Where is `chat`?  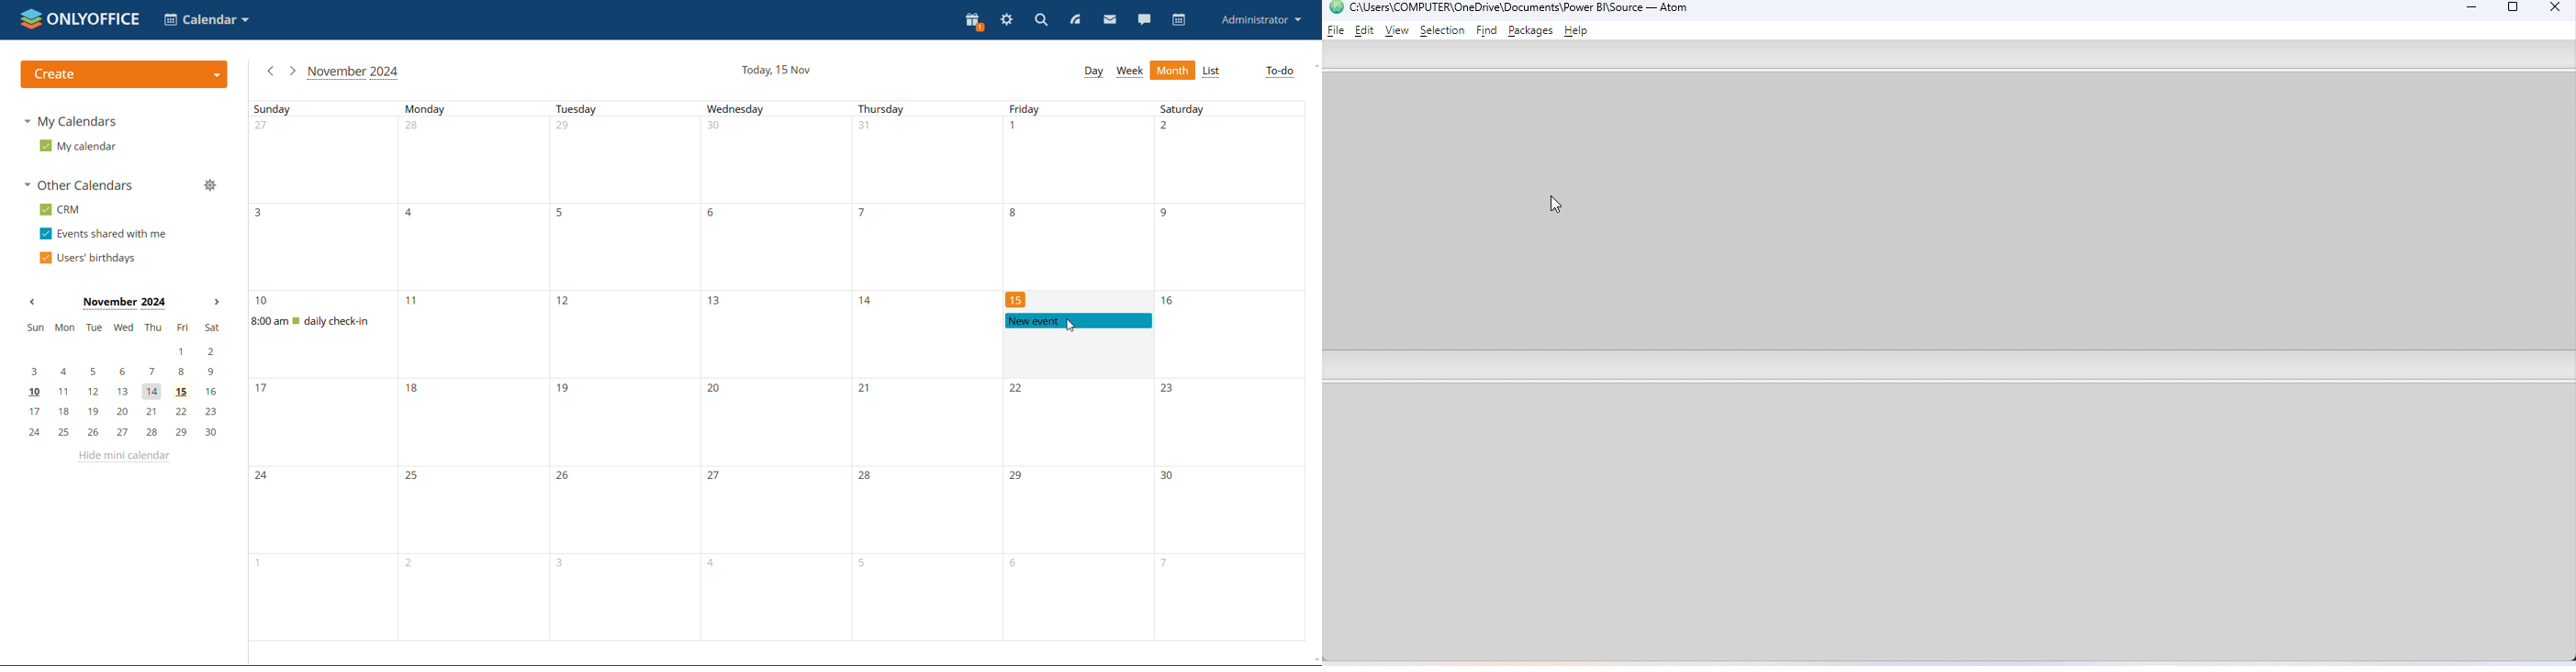 chat is located at coordinates (1143, 19).